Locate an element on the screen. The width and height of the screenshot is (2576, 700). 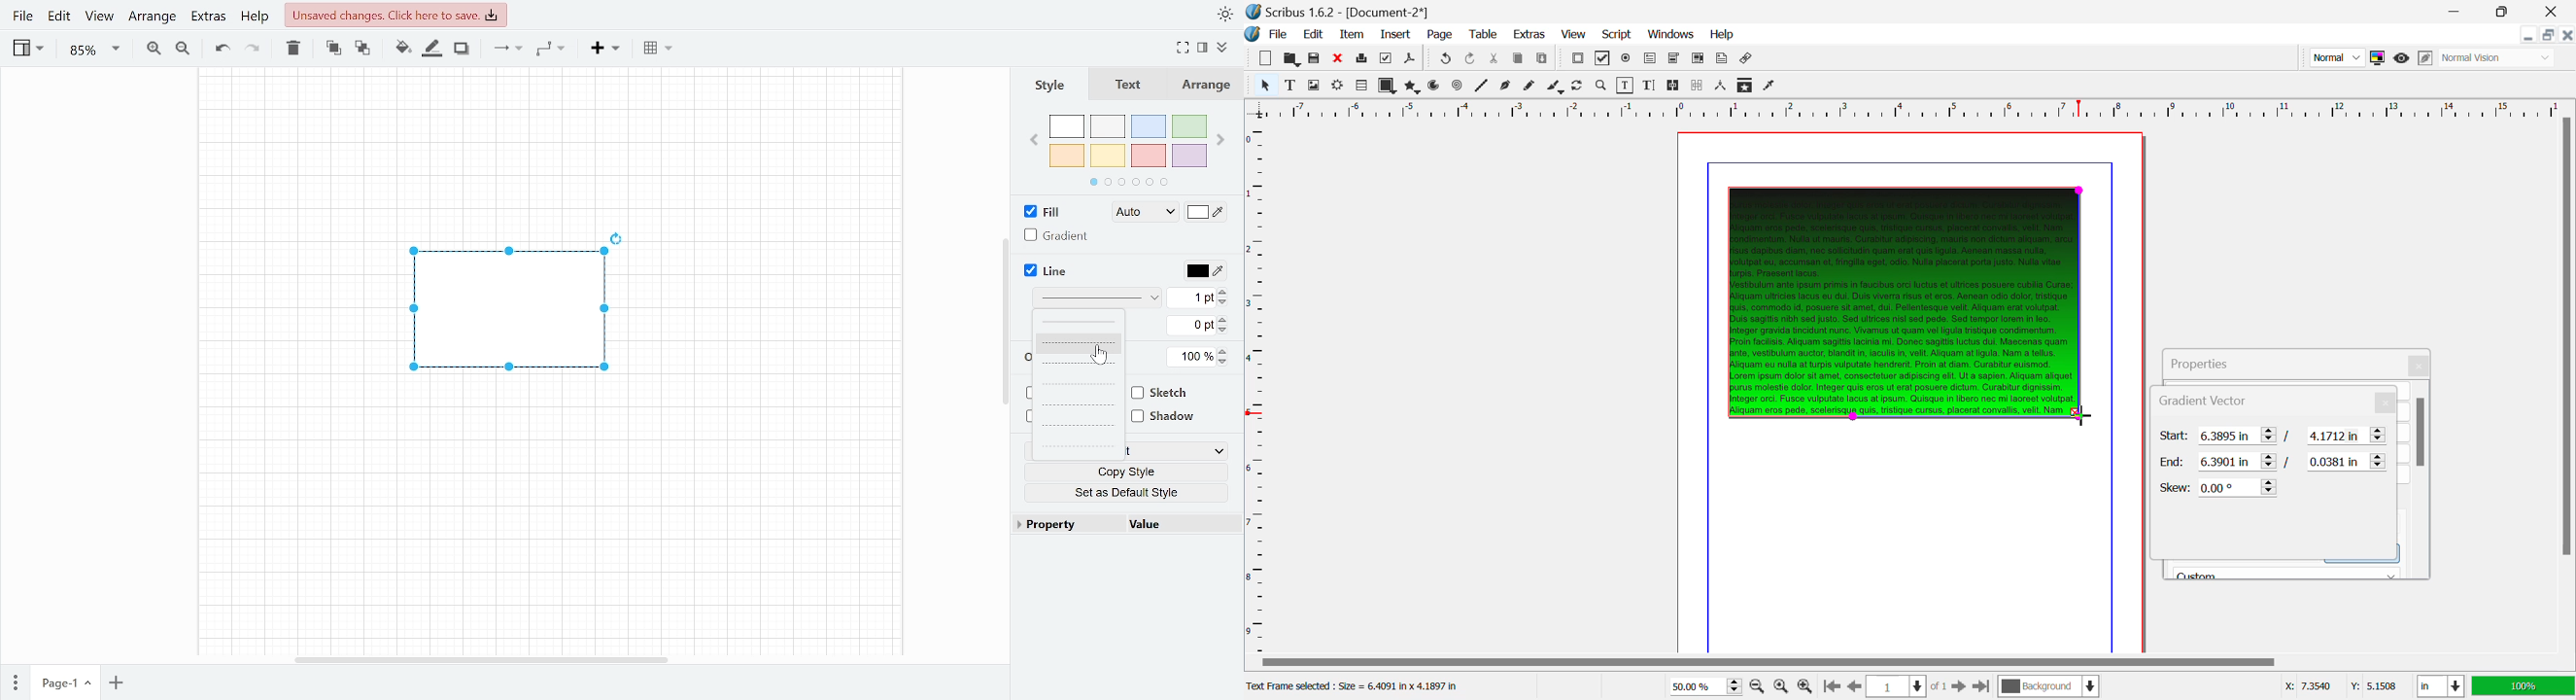
Minimize is located at coordinates (2506, 12).